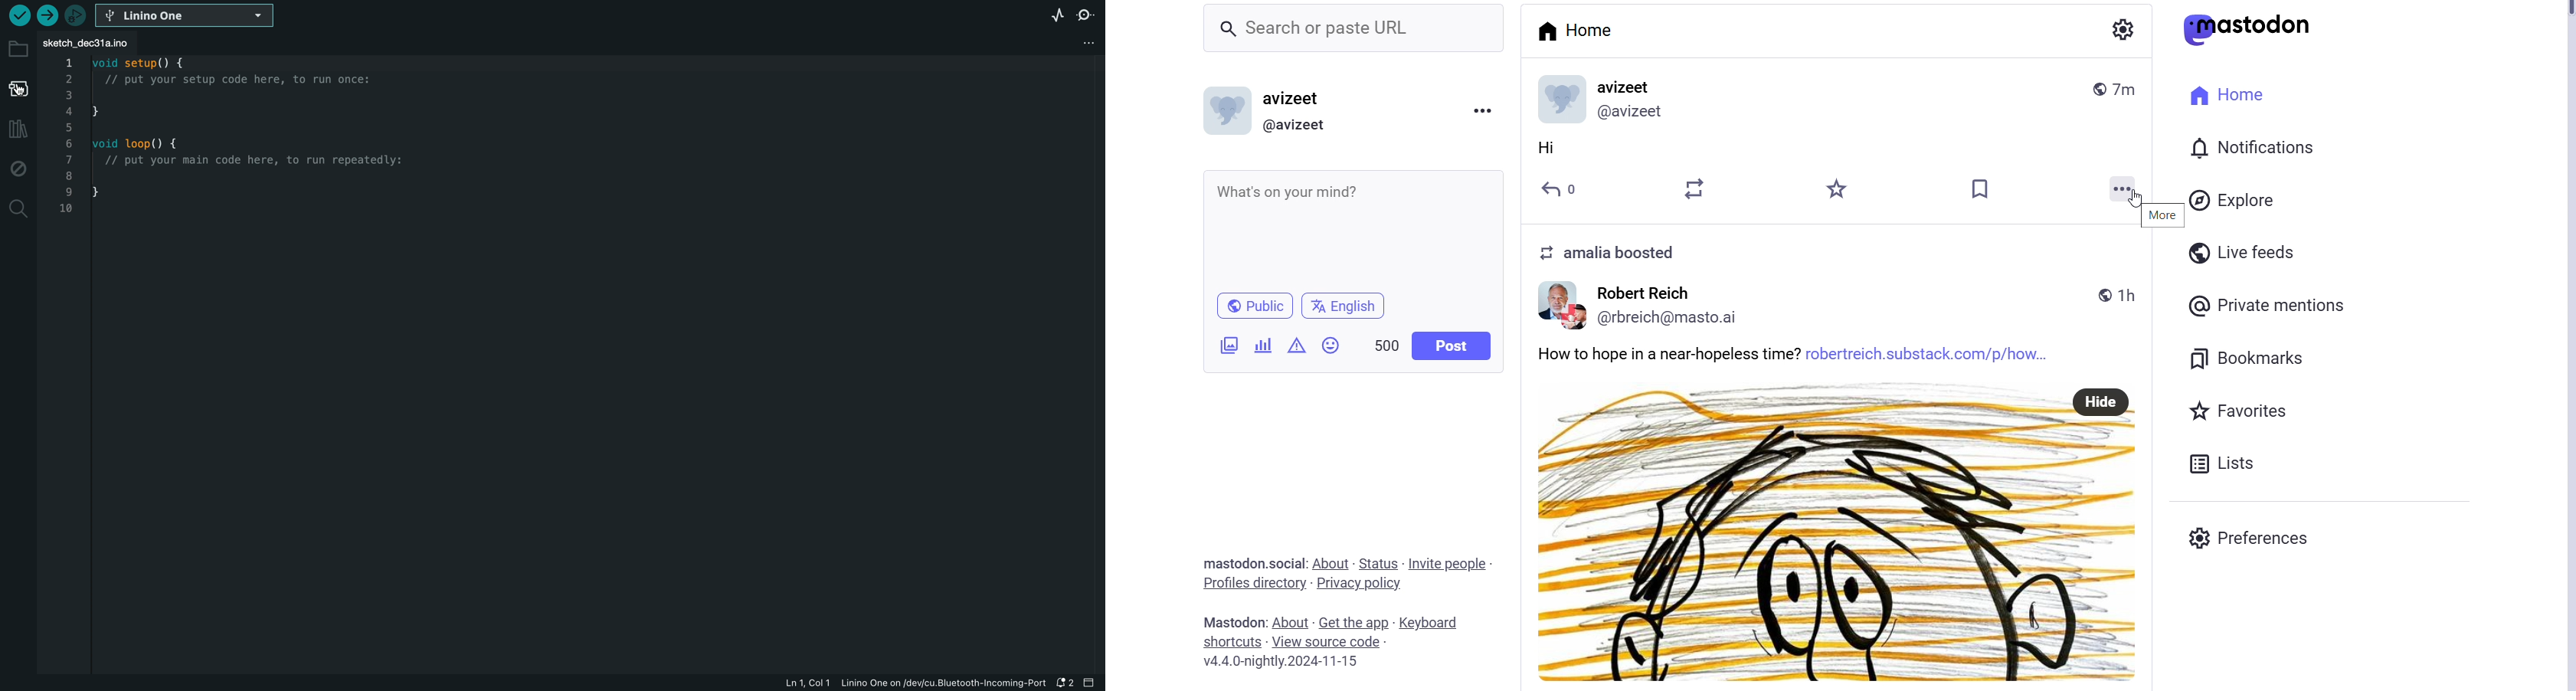  What do you see at coordinates (196, 15) in the screenshot?
I see `linino one` at bounding box center [196, 15].